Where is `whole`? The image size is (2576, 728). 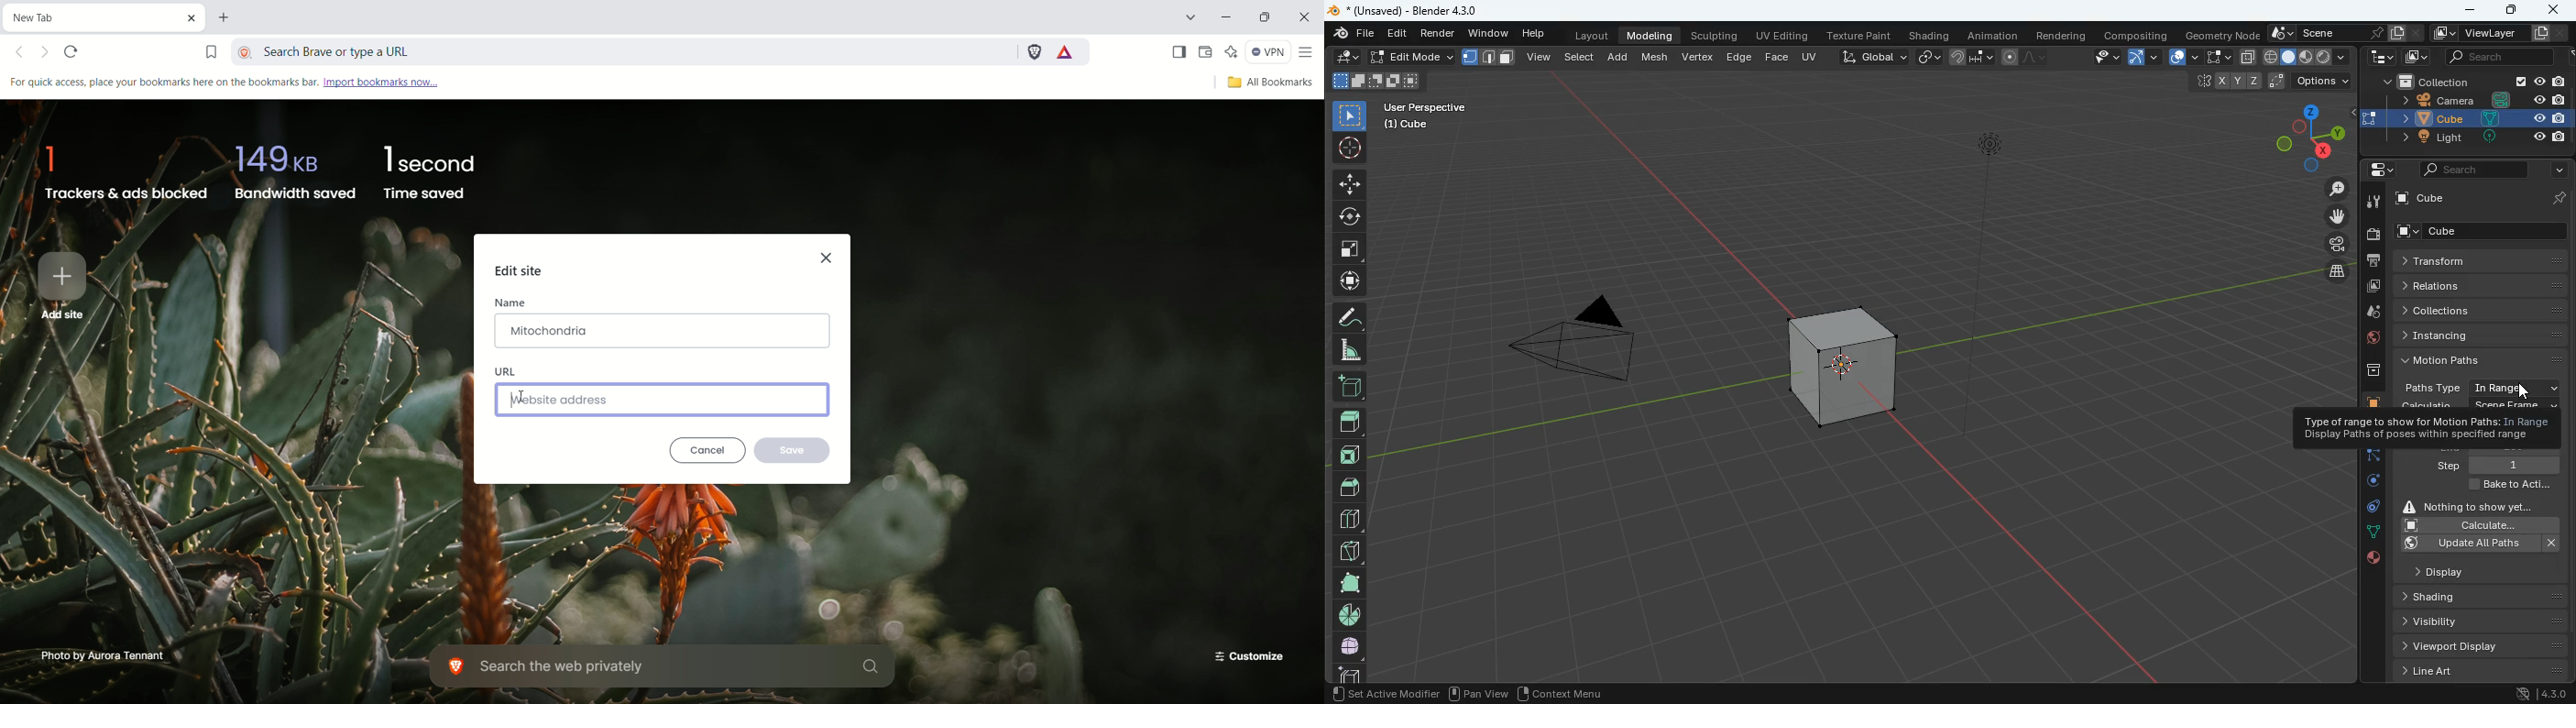
whole is located at coordinates (1348, 582).